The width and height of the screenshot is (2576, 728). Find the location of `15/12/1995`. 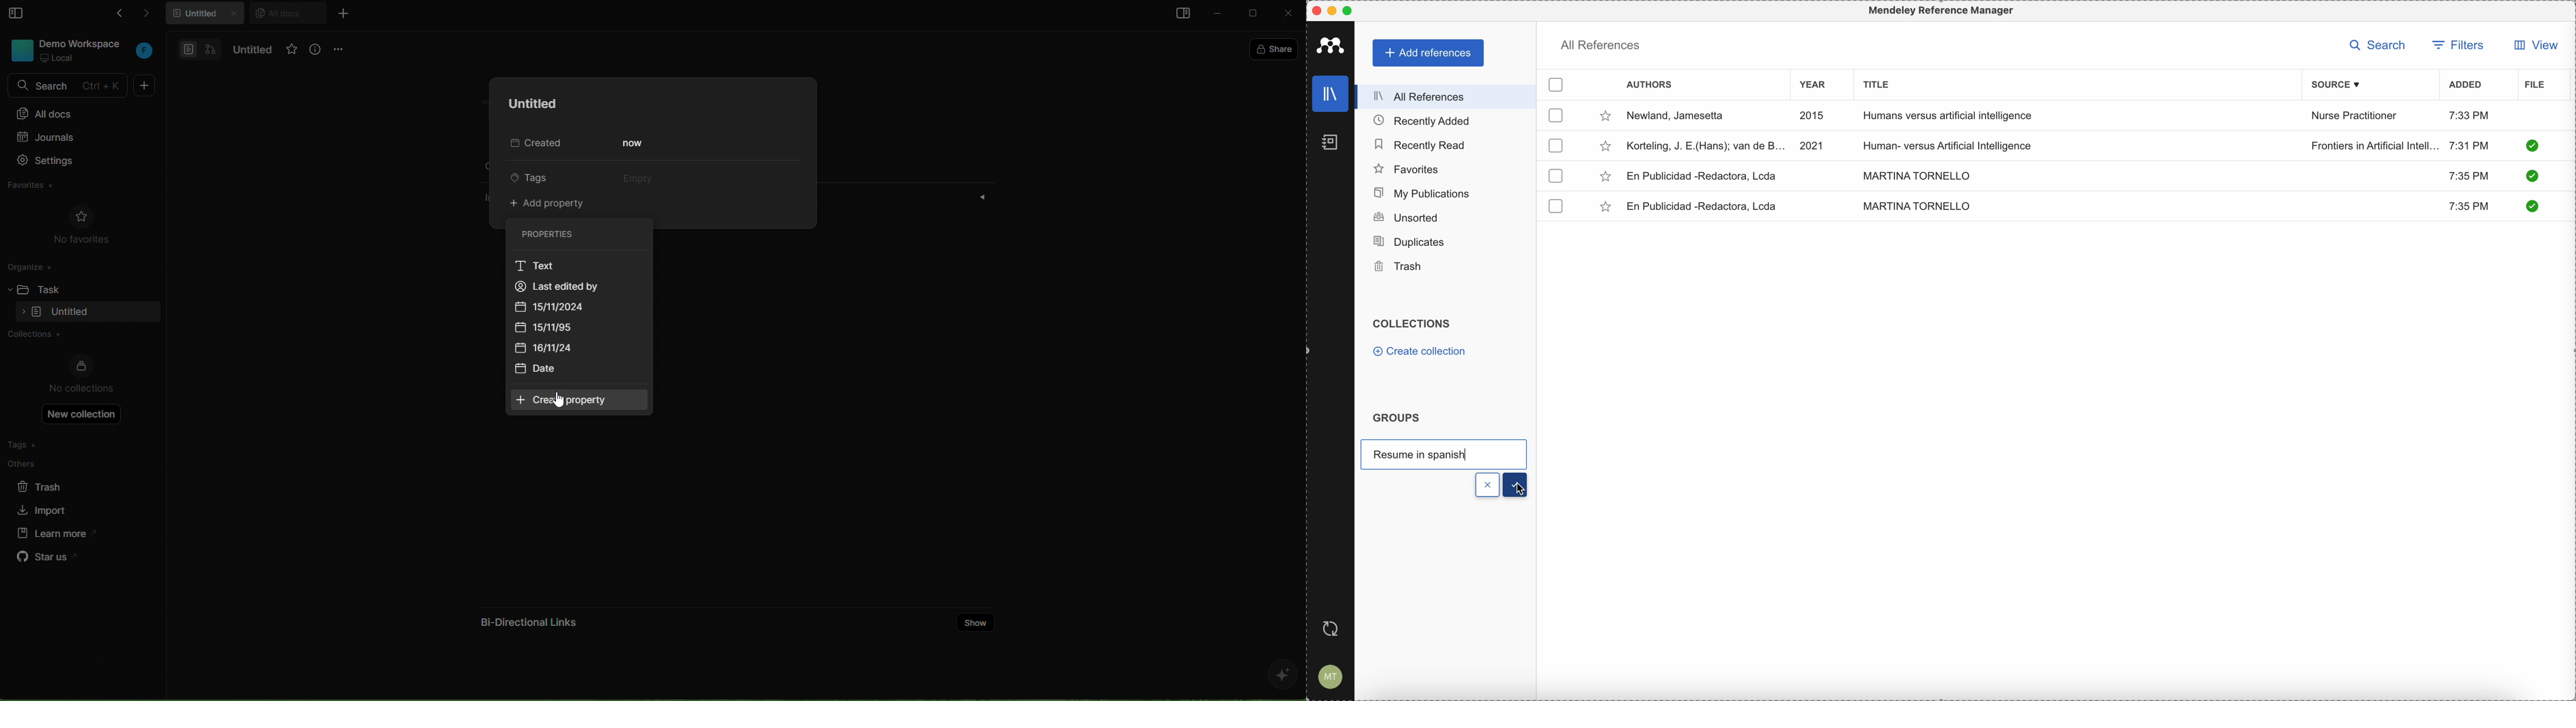

15/12/1995 is located at coordinates (555, 328).